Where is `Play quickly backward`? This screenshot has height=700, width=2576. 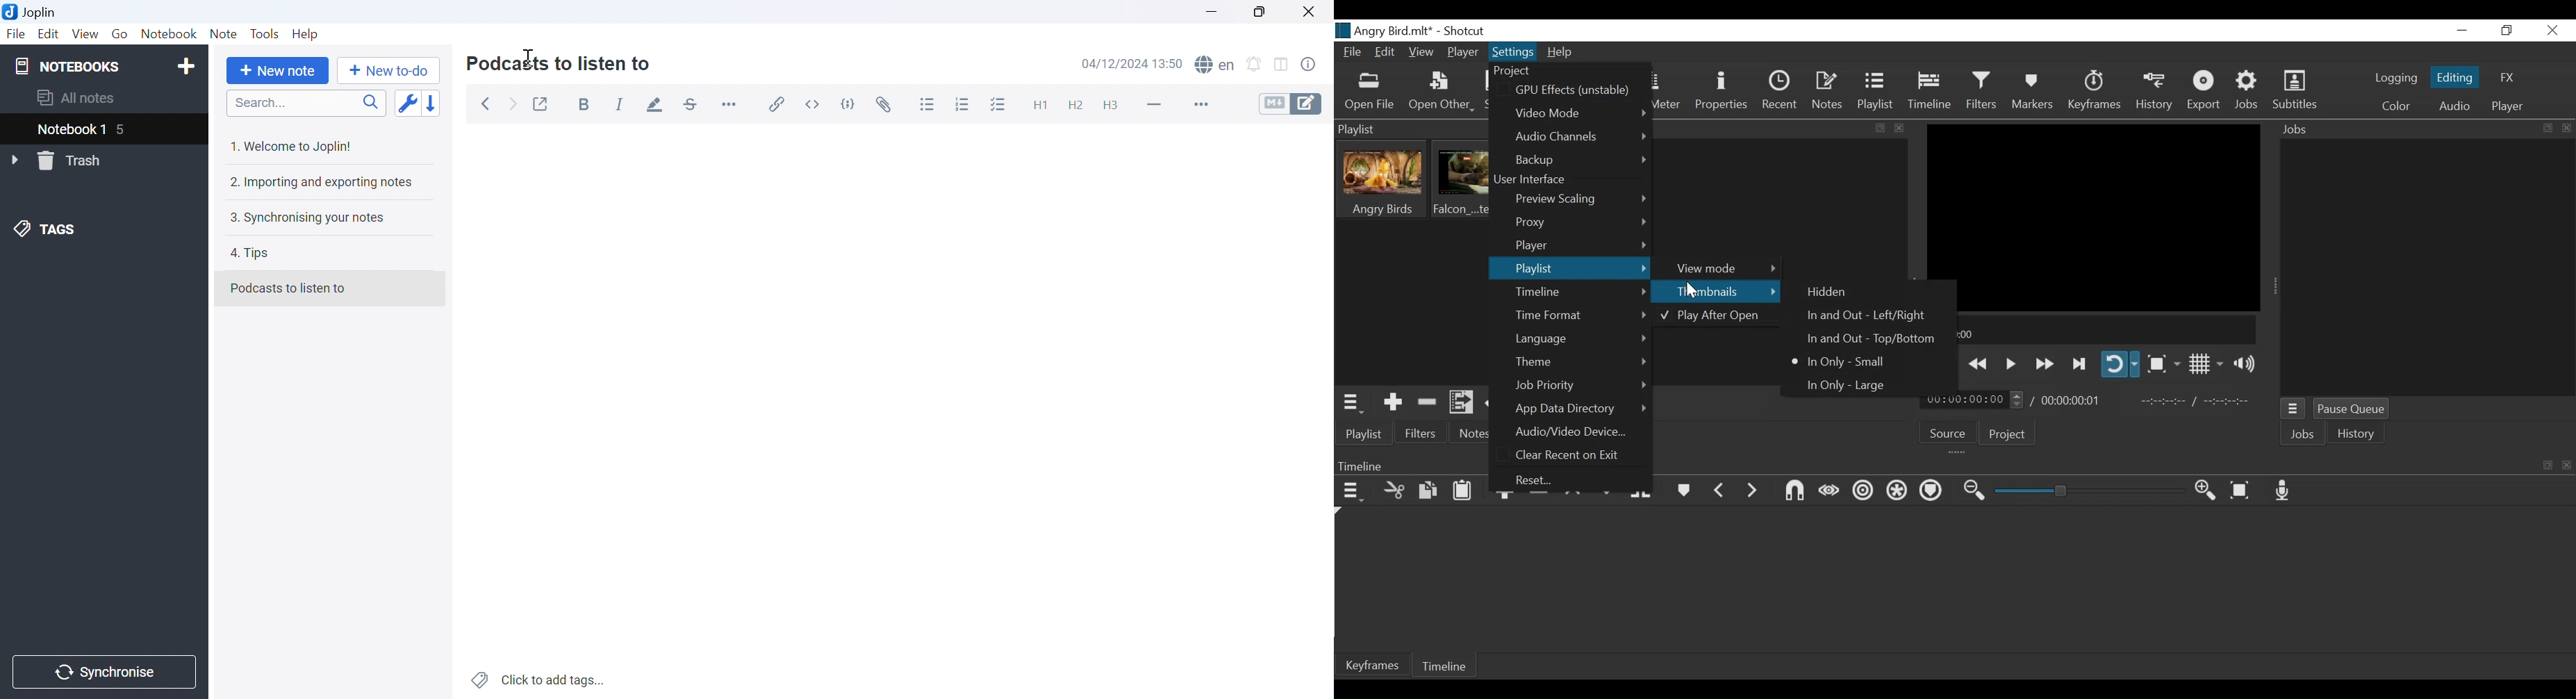
Play quickly backward is located at coordinates (1979, 364).